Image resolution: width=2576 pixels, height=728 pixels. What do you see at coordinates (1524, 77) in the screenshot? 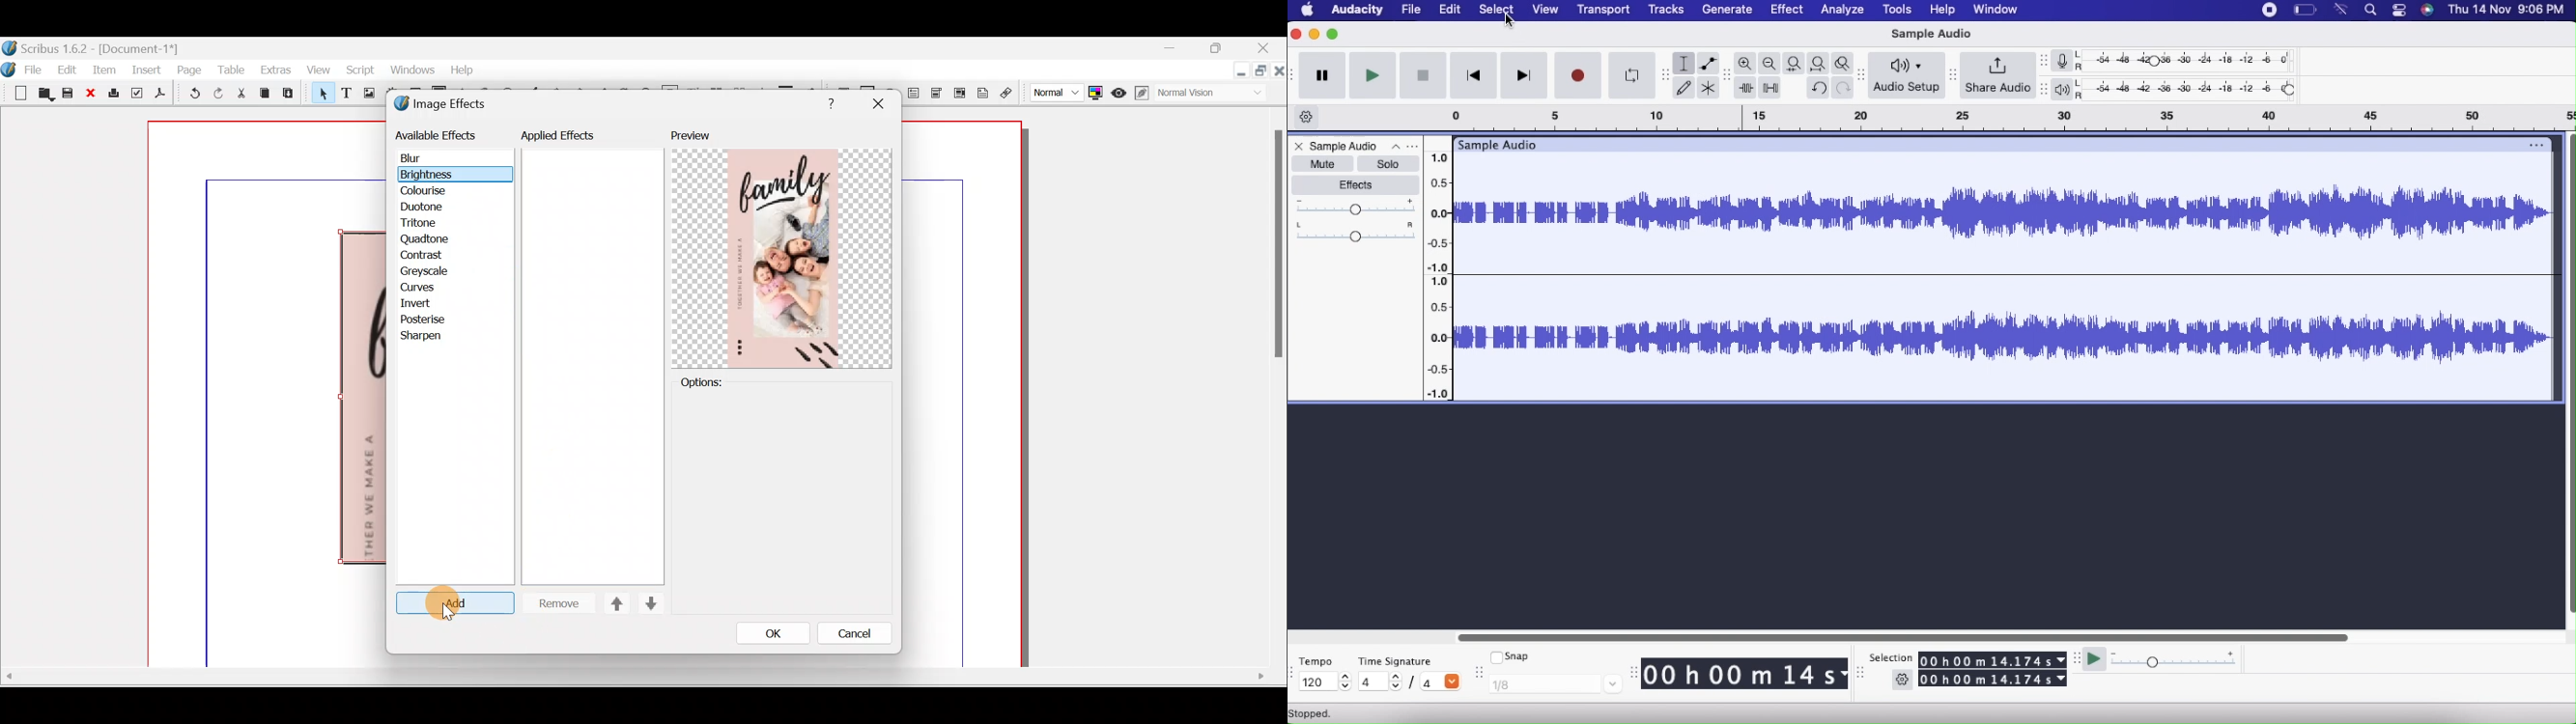
I see `Skip to end` at bounding box center [1524, 77].